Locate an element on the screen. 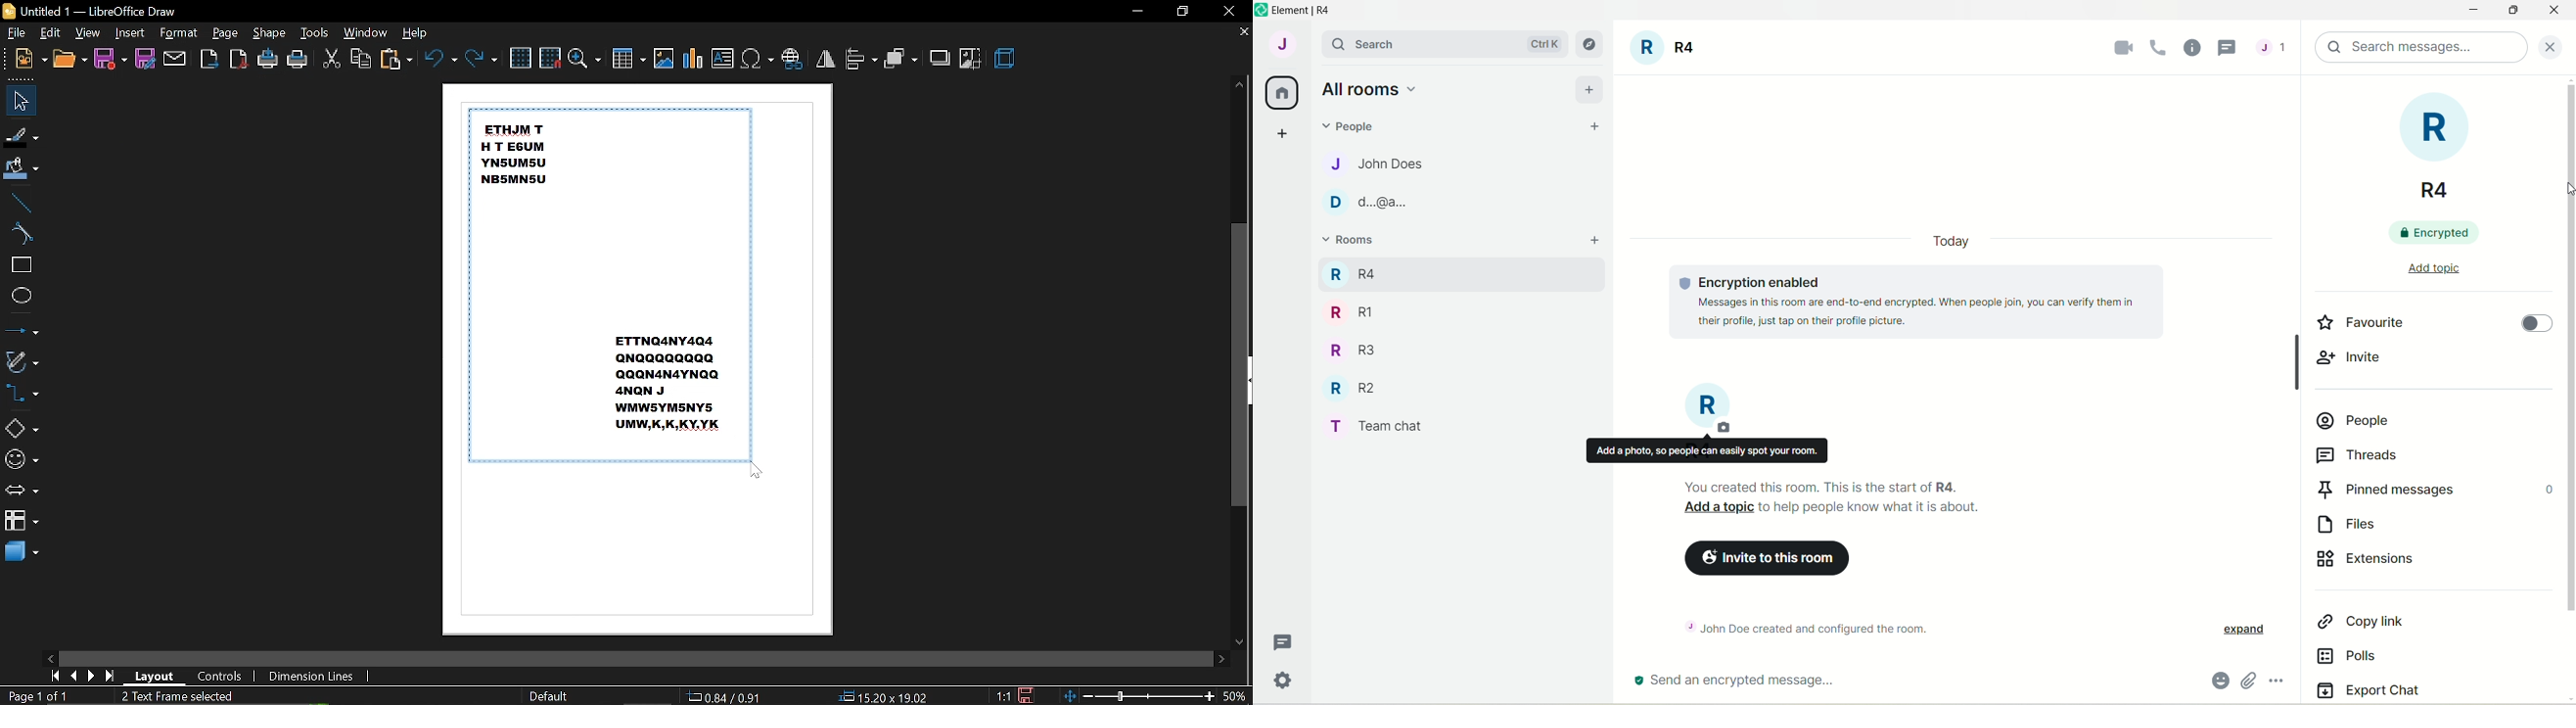  minimize is located at coordinates (2471, 12).